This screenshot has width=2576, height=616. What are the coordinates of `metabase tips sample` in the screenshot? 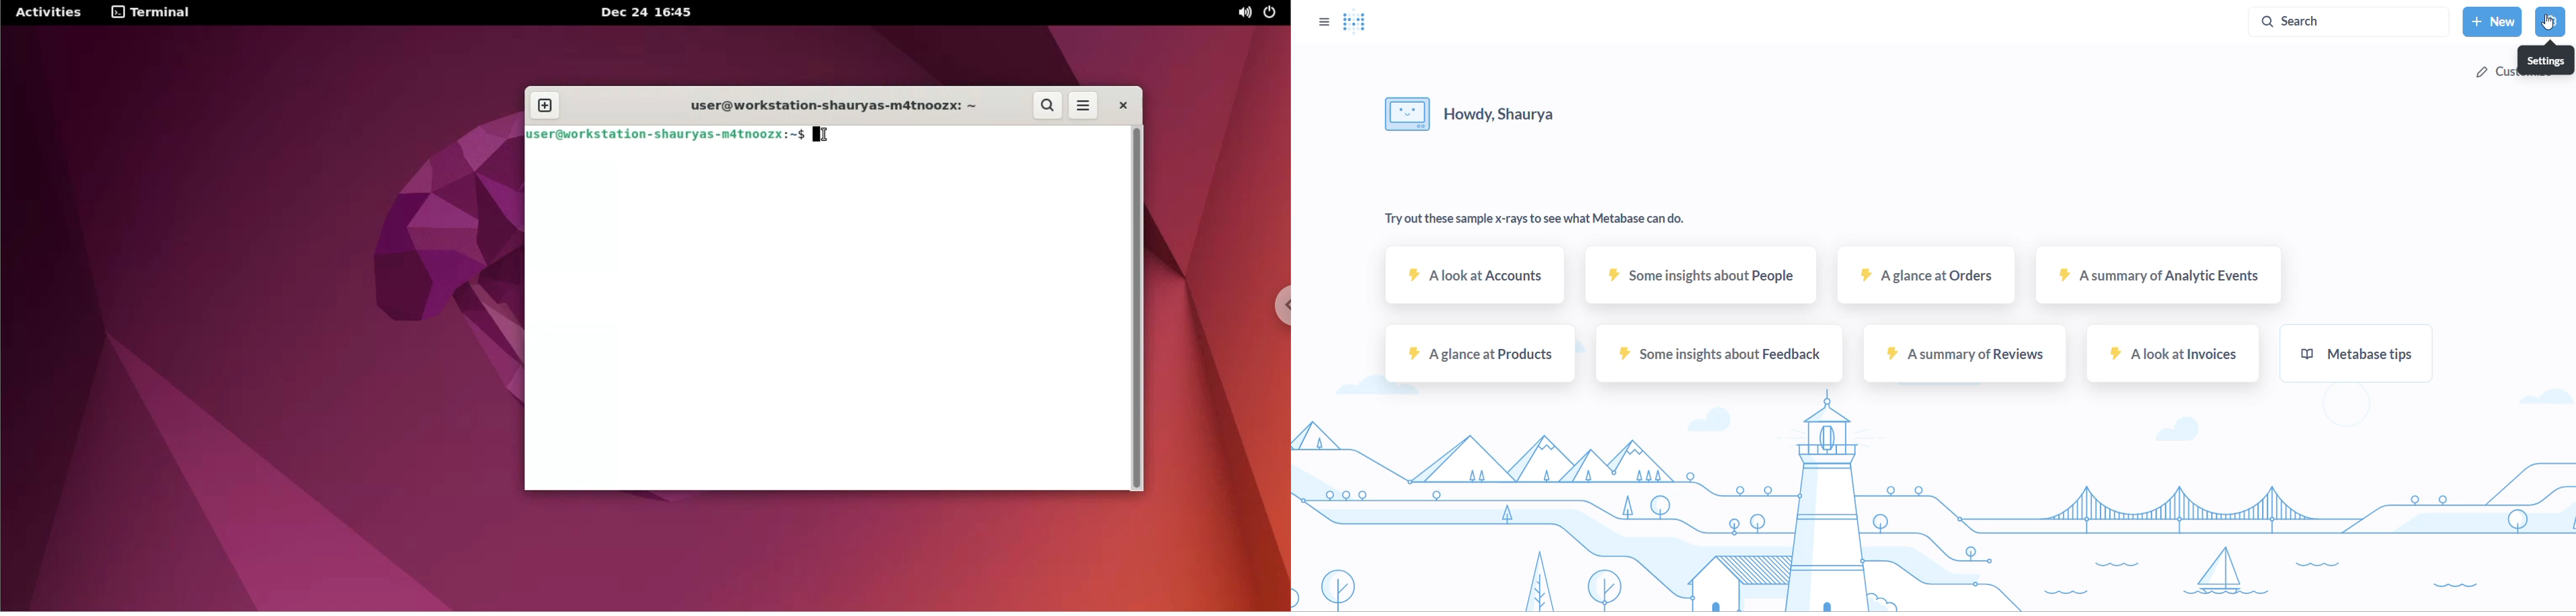 It's located at (2346, 353).